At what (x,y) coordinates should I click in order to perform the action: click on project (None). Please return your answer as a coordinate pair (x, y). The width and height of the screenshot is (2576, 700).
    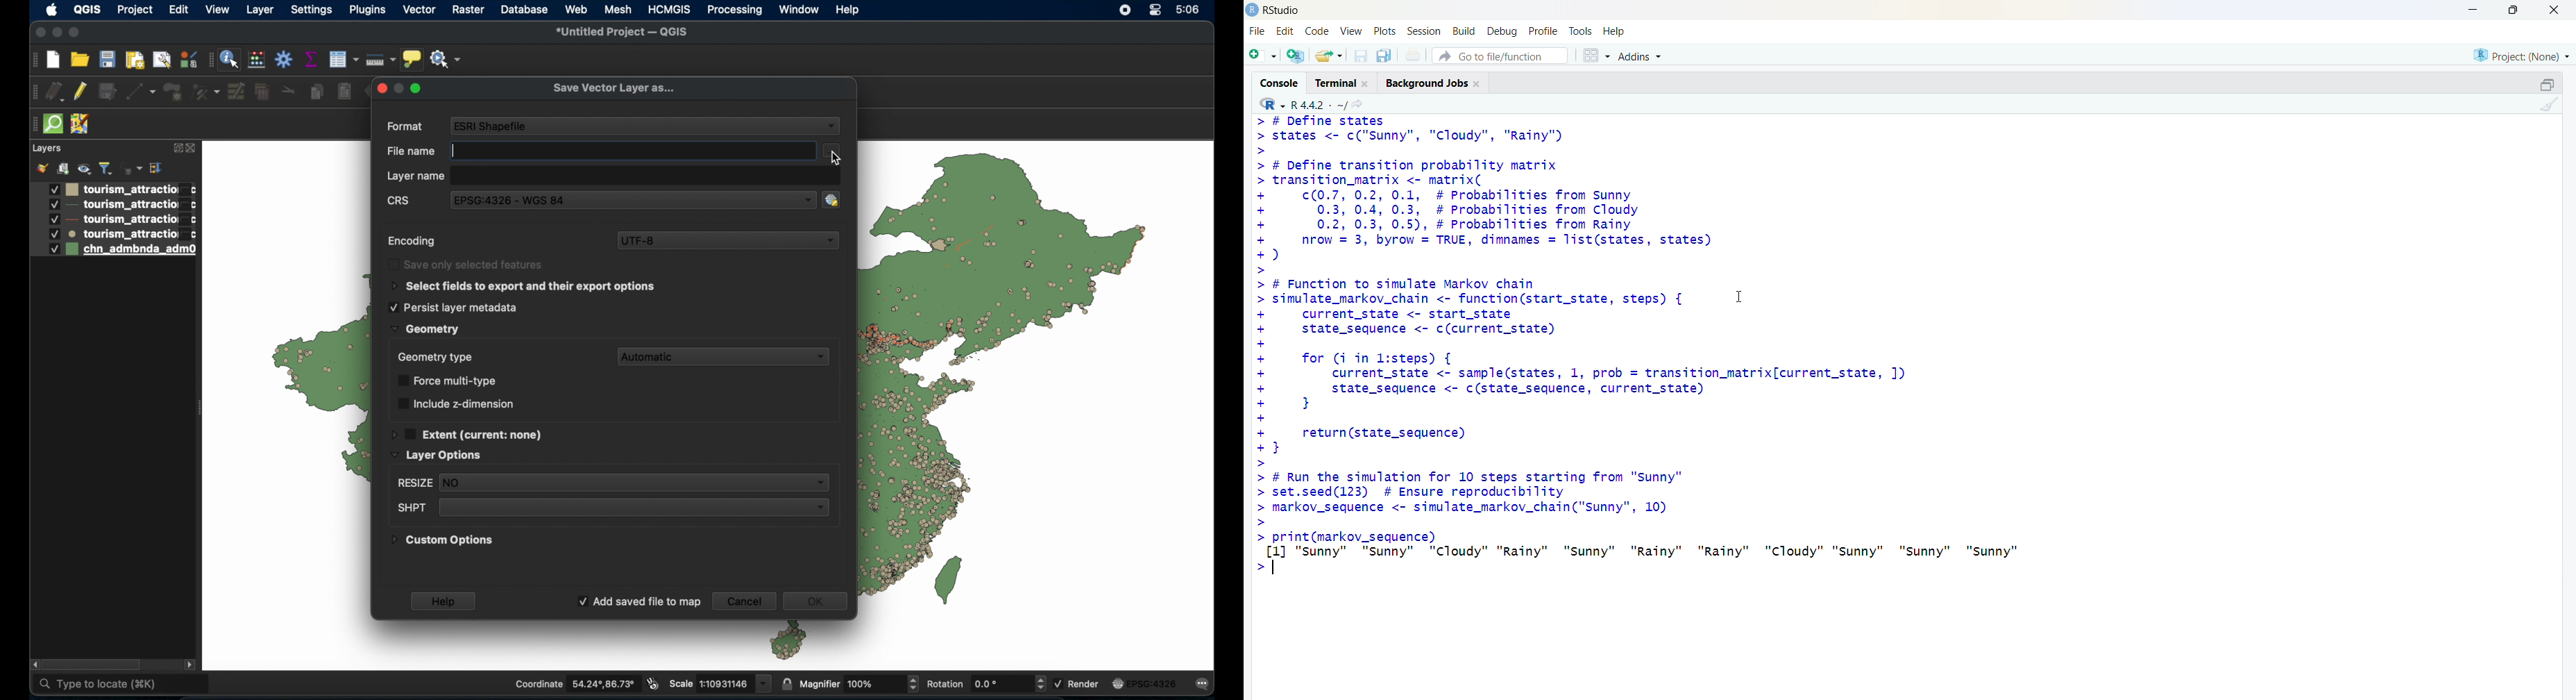
    Looking at the image, I should click on (2520, 53).